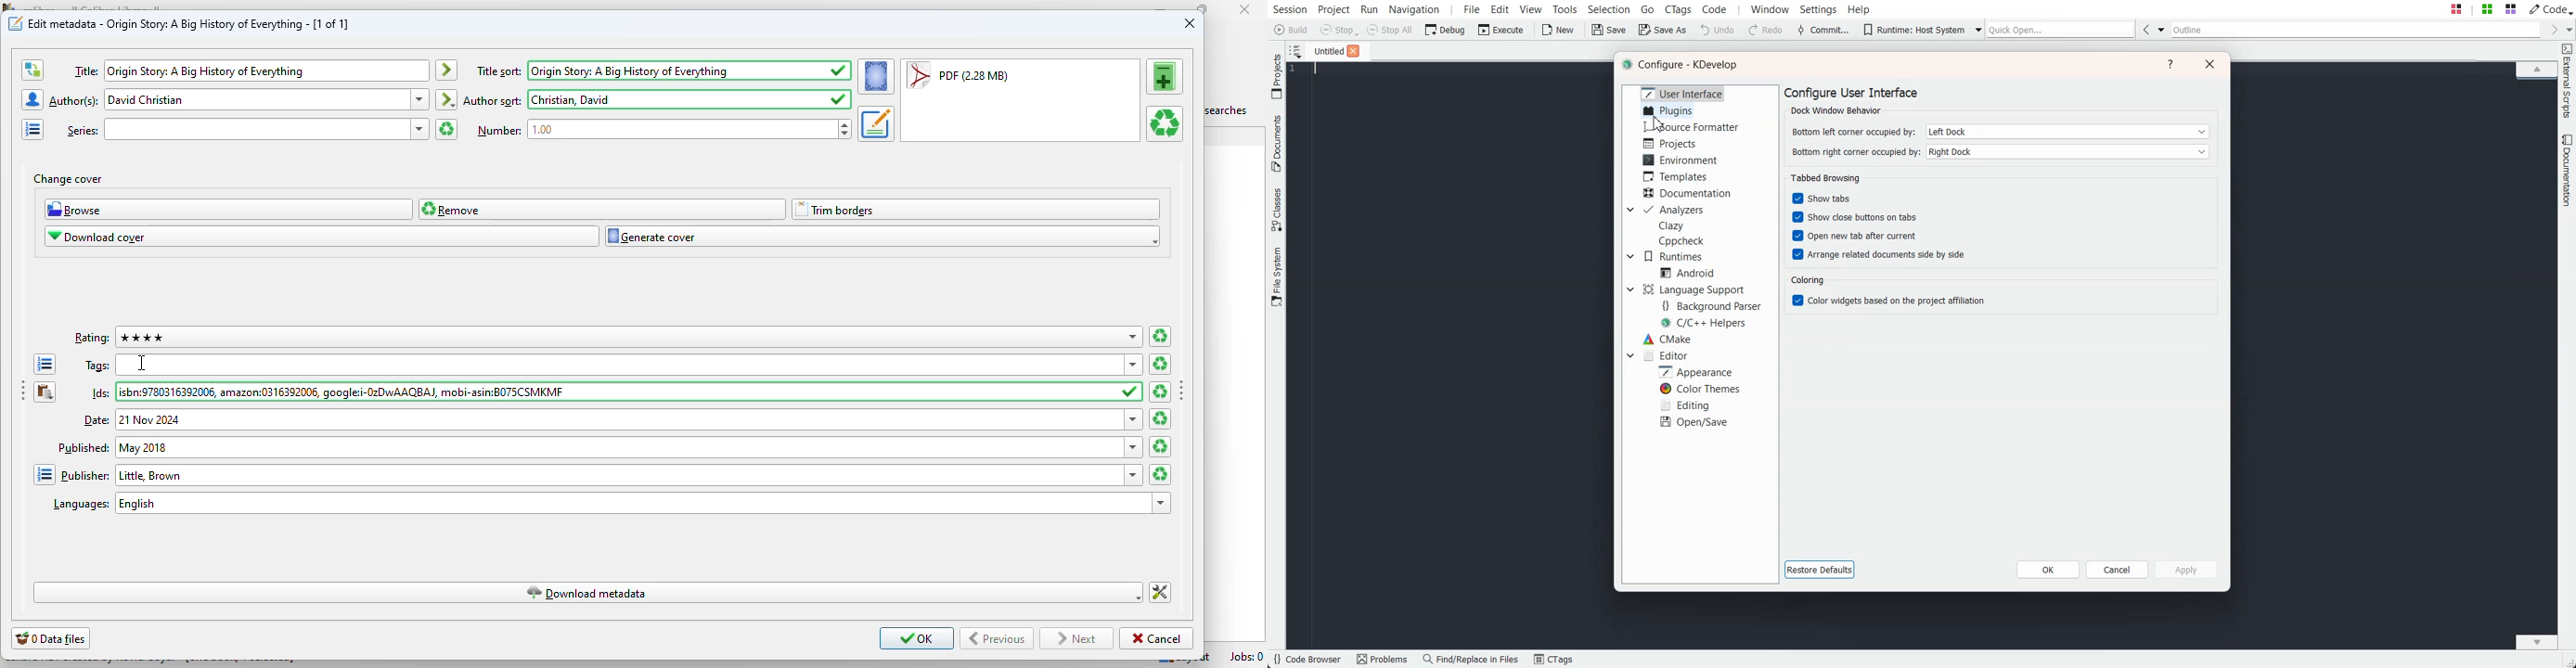 The width and height of the screenshot is (2576, 672). What do you see at coordinates (676, 71) in the screenshot?
I see `title sort: Origin Story: A Big History of Everything` at bounding box center [676, 71].